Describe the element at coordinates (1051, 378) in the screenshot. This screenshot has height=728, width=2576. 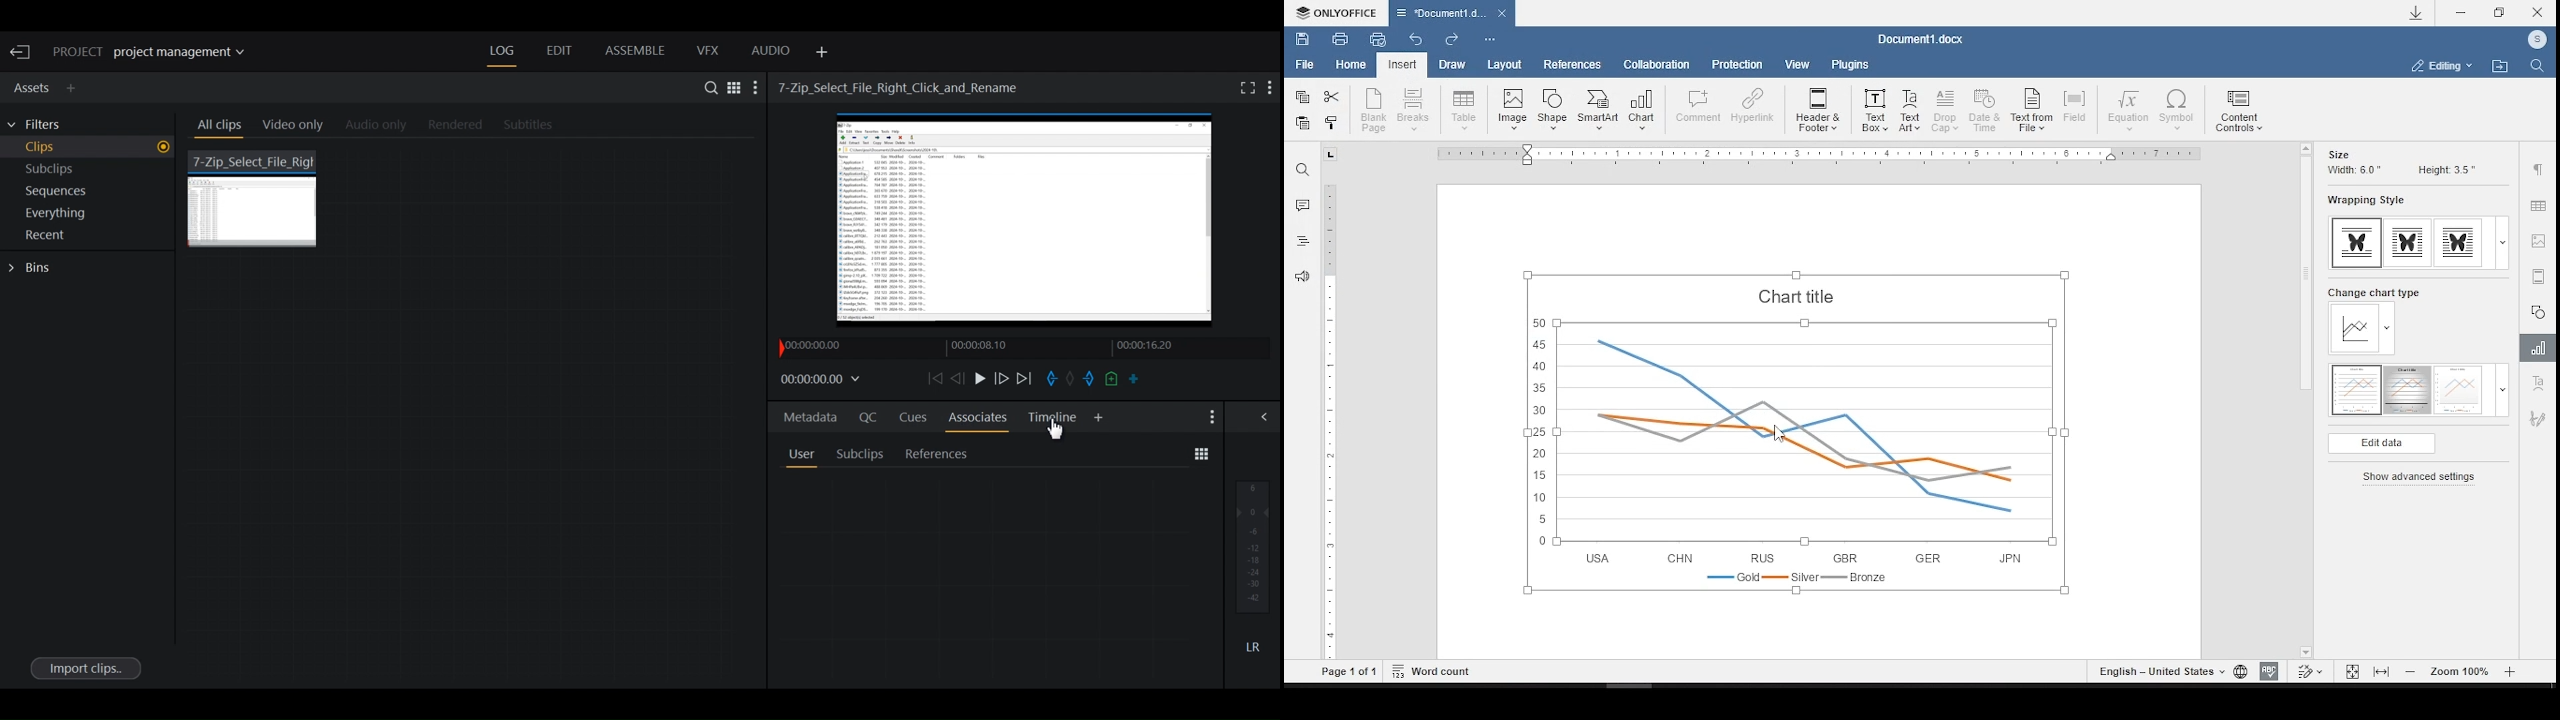
I see `Mark in` at that location.